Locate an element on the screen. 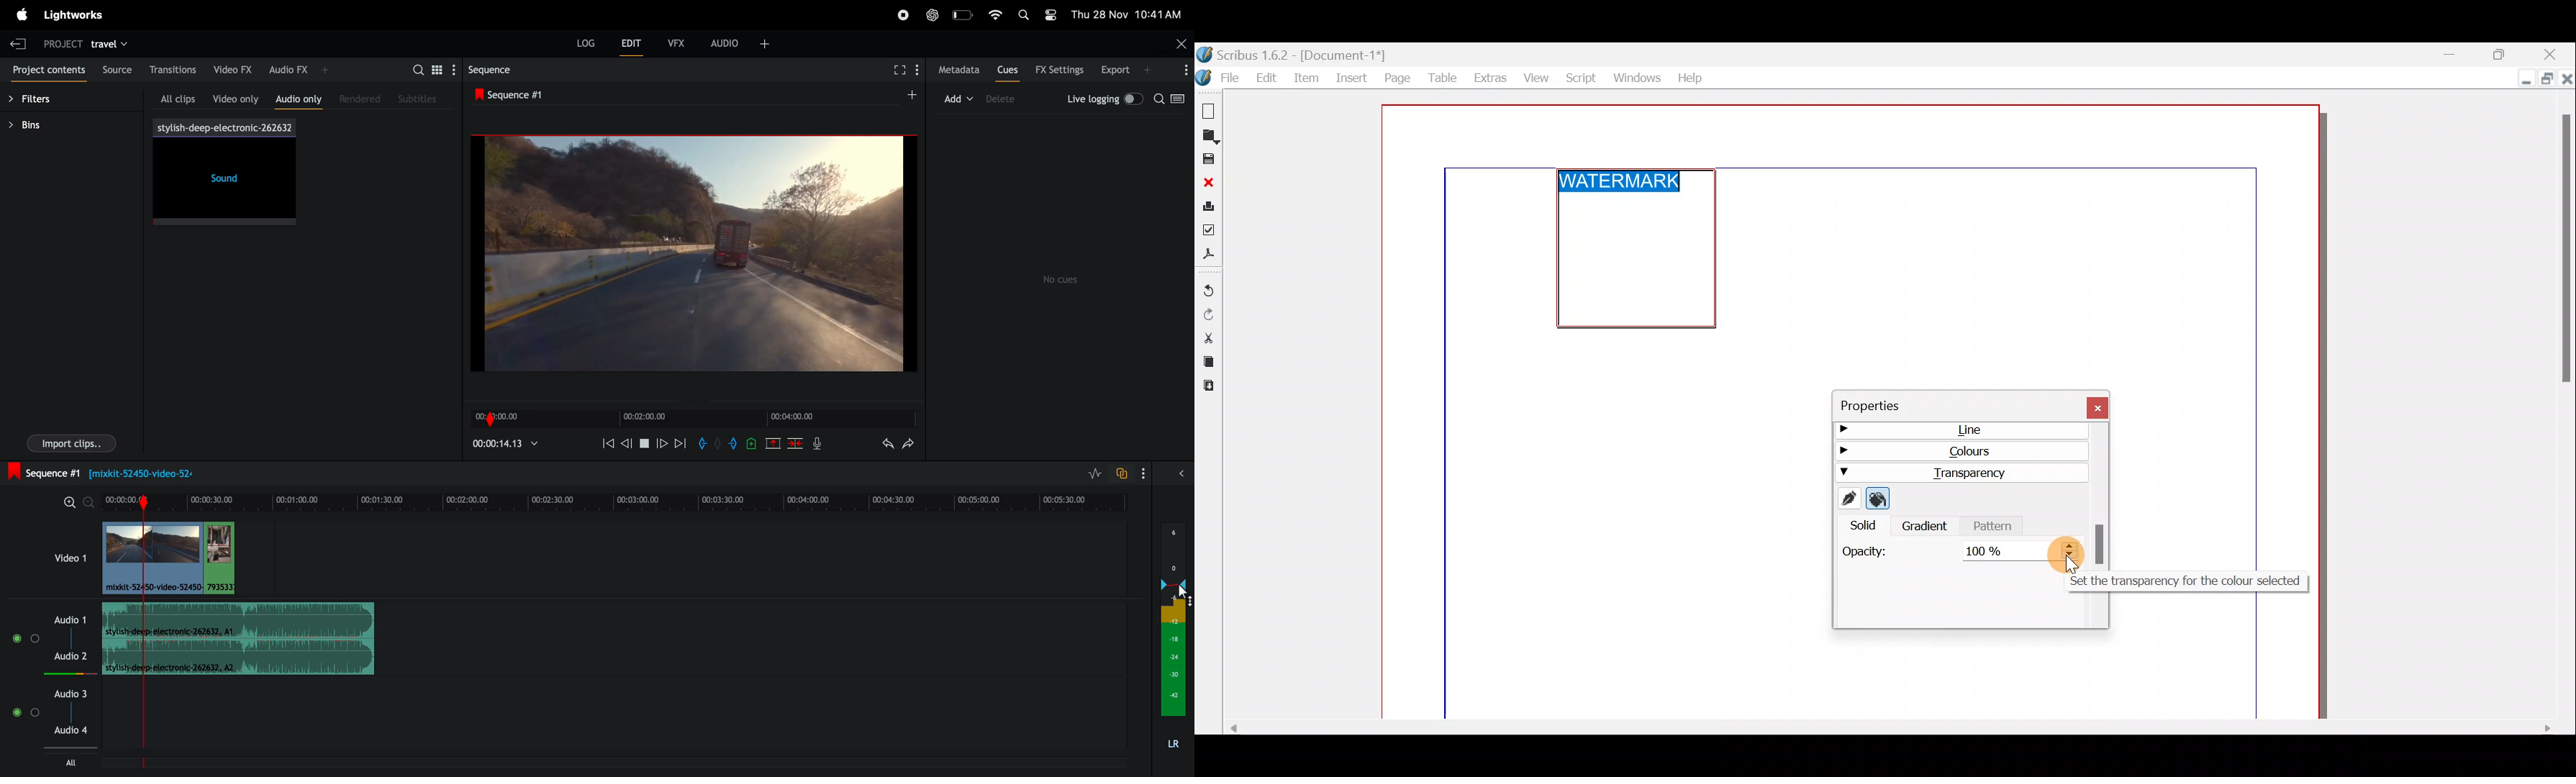 The height and width of the screenshot is (784, 2576). All is located at coordinates (70, 762).